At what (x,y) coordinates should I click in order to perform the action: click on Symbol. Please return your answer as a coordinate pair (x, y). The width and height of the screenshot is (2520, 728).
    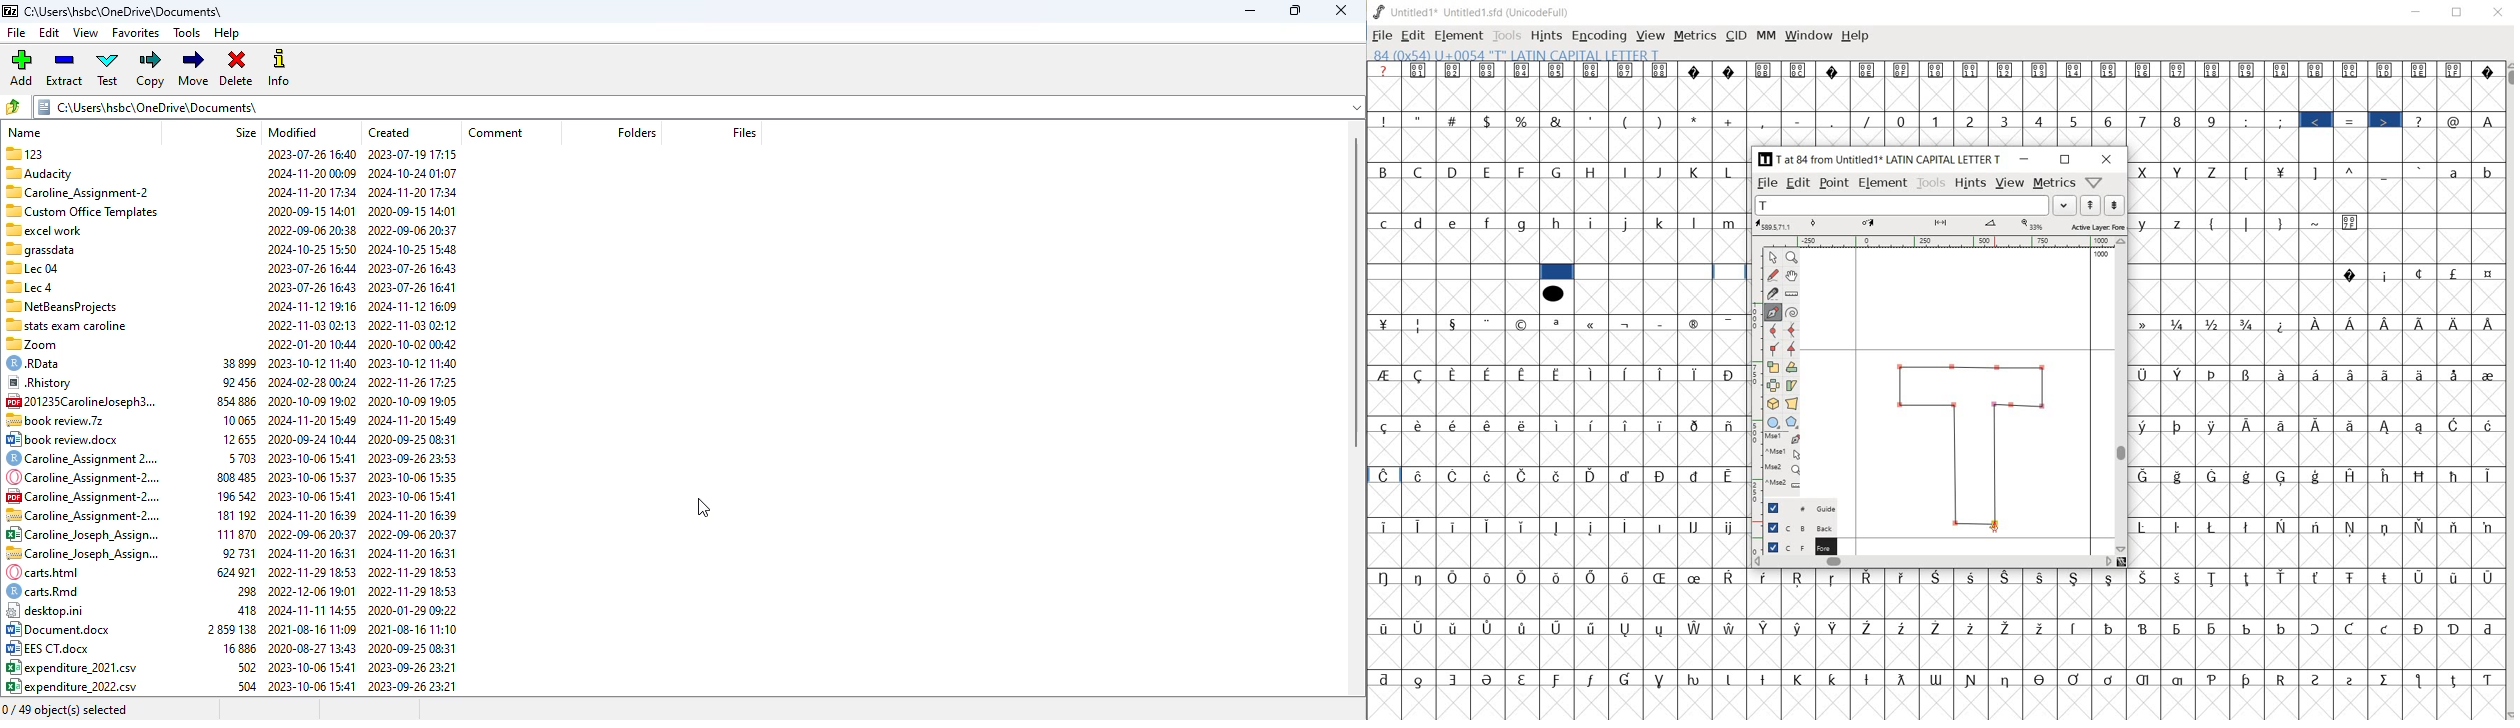
    Looking at the image, I should click on (1418, 426).